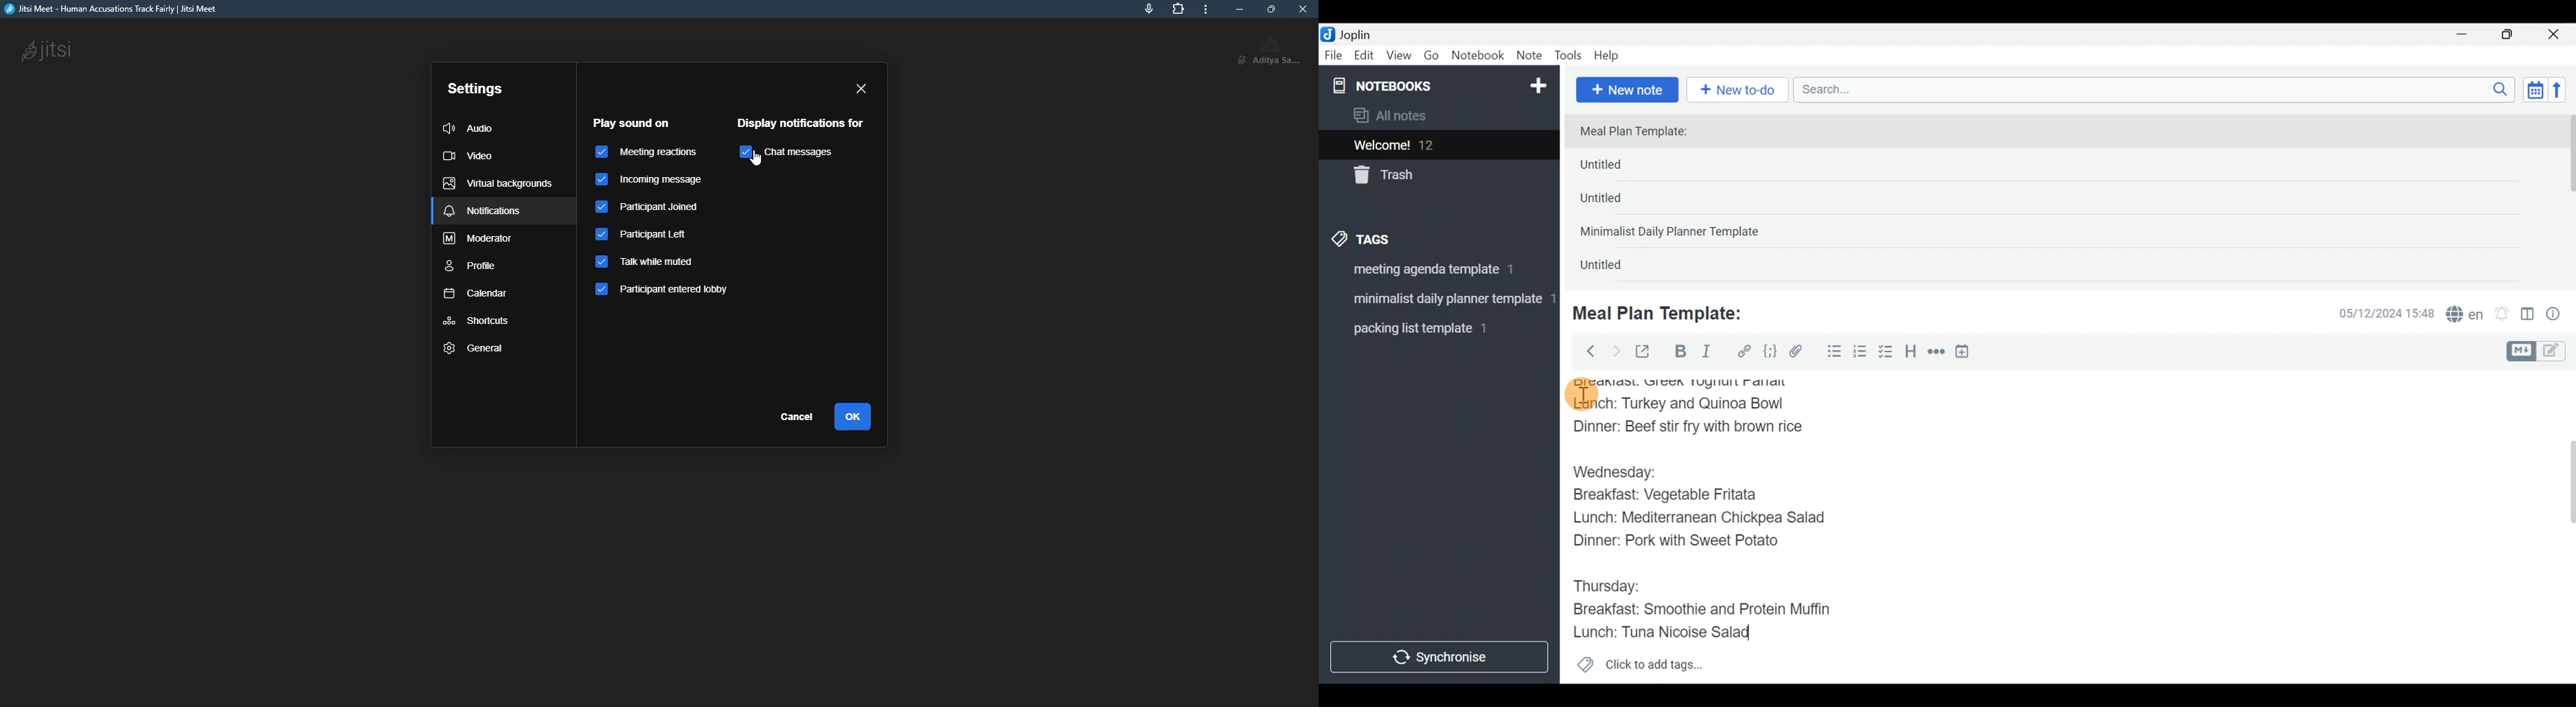  What do you see at coordinates (1364, 58) in the screenshot?
I see `Edit` at bounding box center [1364, 58].